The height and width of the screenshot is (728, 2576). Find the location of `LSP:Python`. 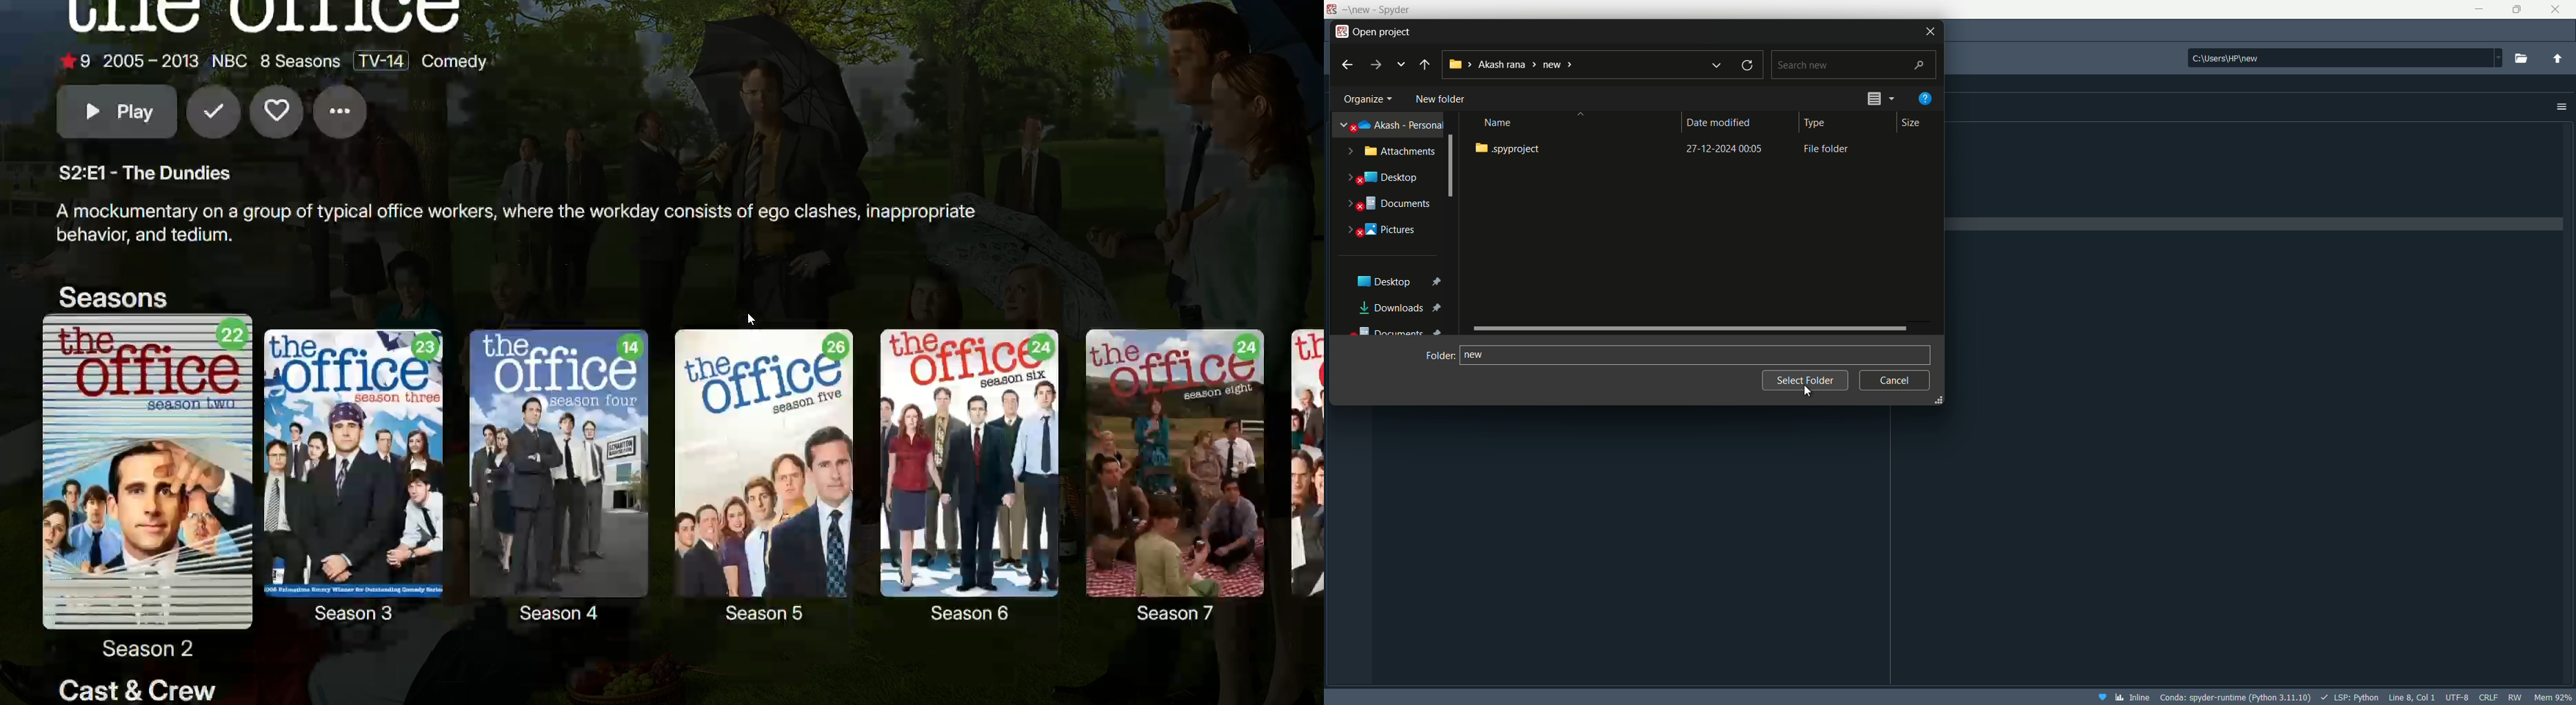

LSP:Python is located at coordinates (2348, 696).